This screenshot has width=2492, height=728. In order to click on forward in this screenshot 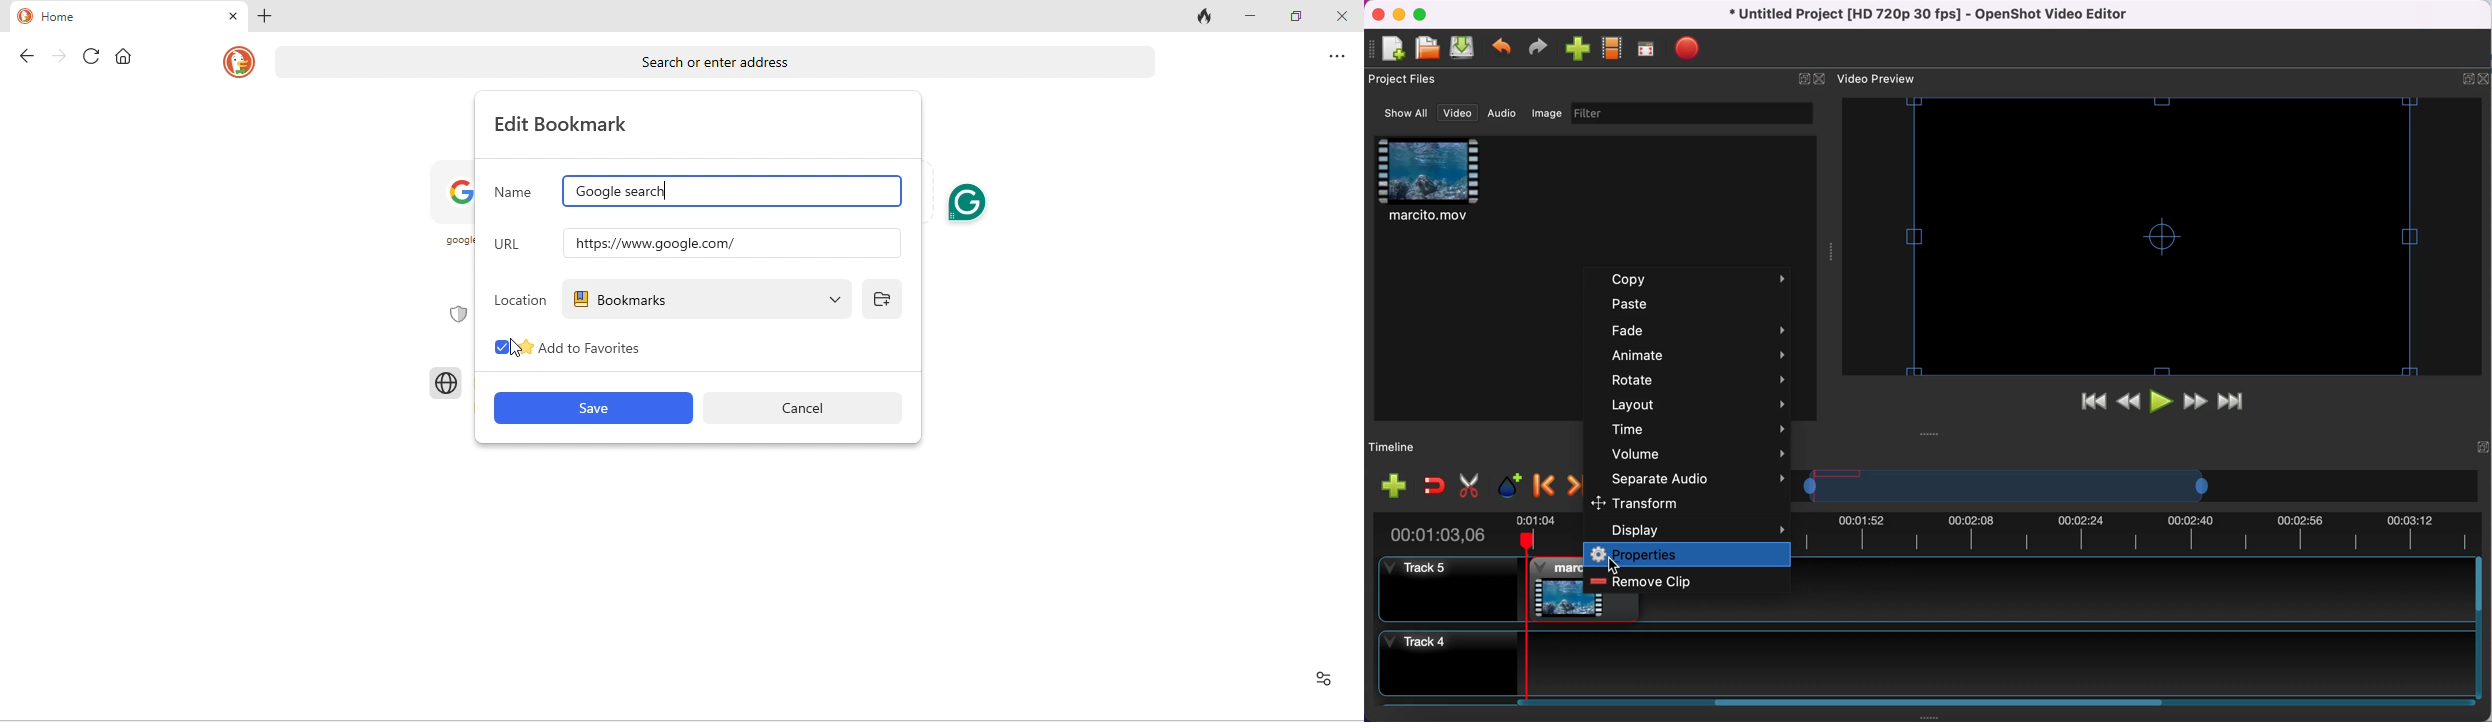, I will do `click(52, 57)`.